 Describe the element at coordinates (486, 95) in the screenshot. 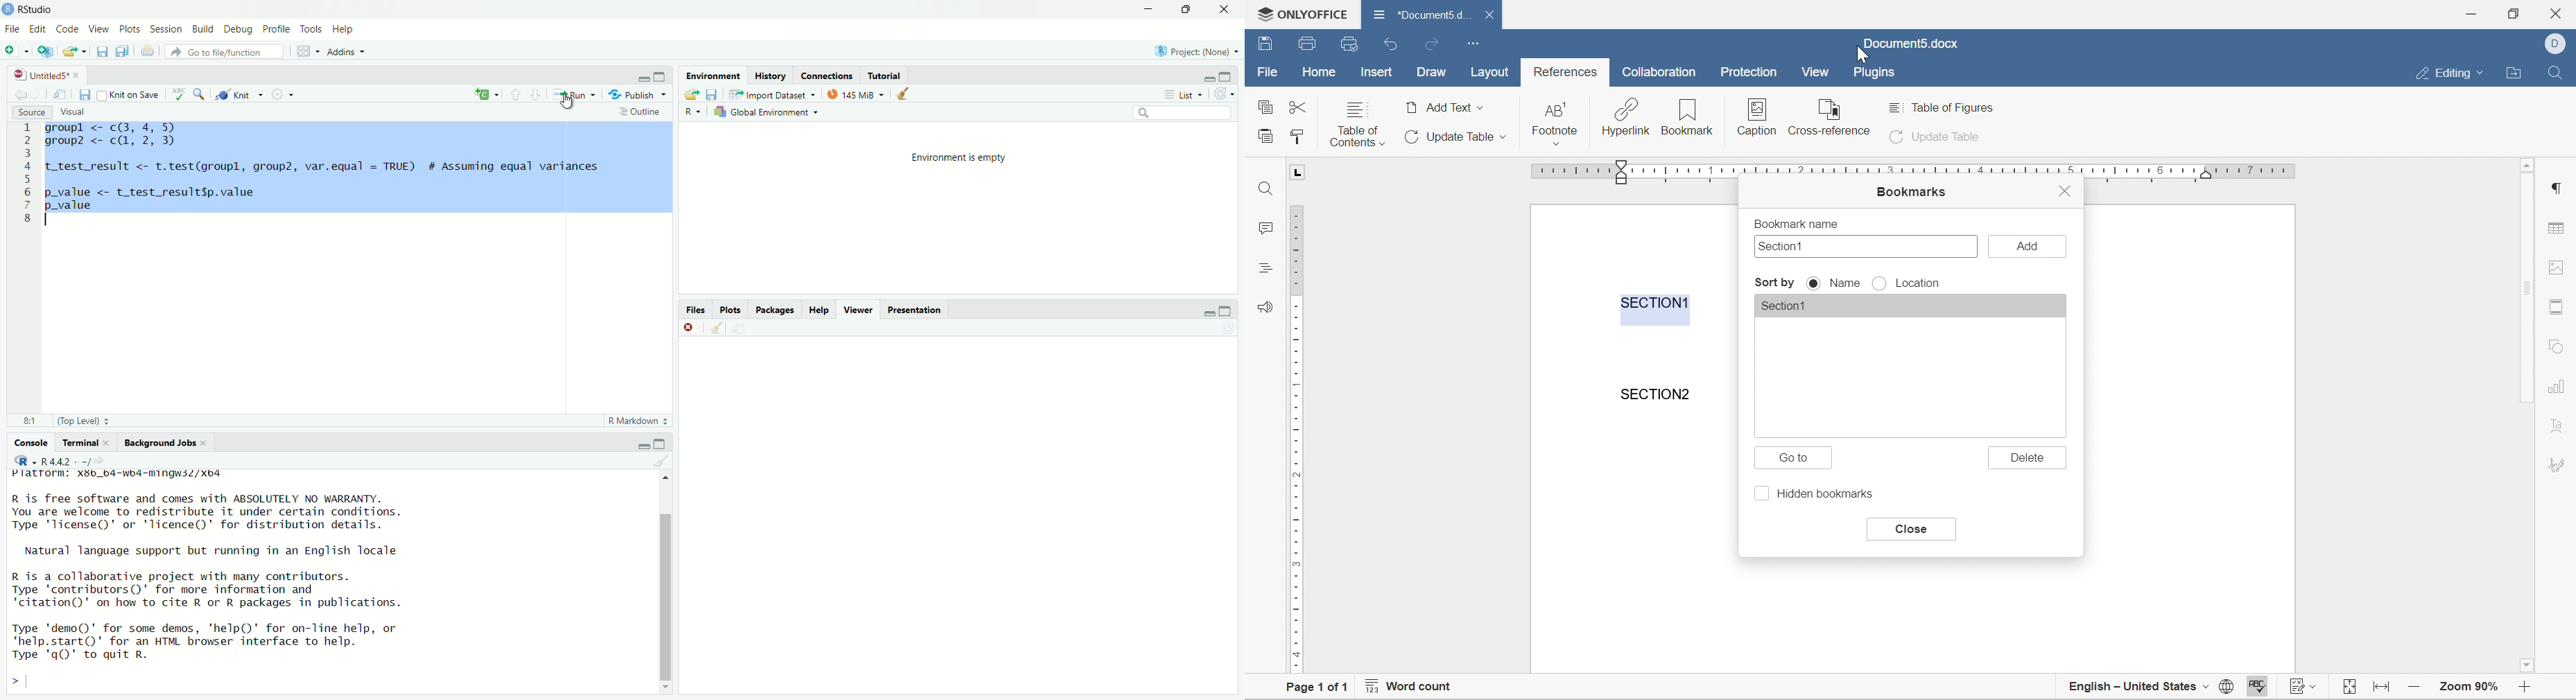

I see `re-run previous code` at that location.